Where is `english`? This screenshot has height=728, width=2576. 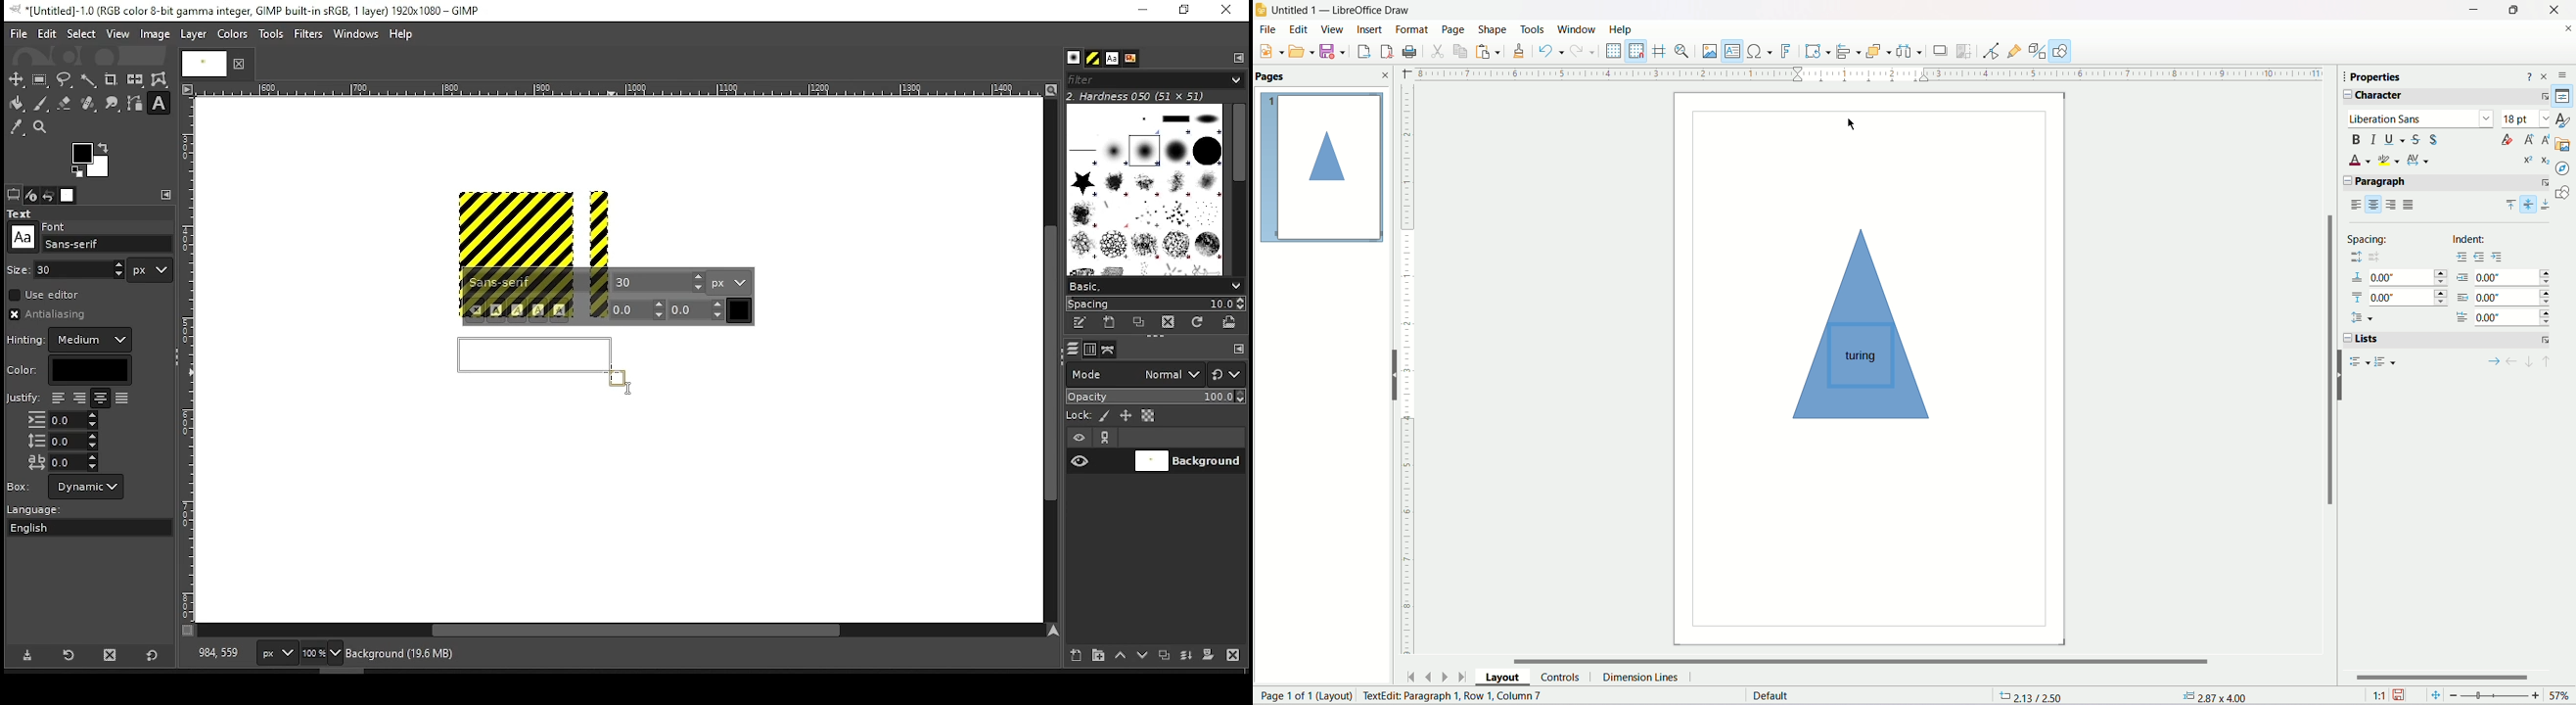 english is located at coordinates (48, 527).